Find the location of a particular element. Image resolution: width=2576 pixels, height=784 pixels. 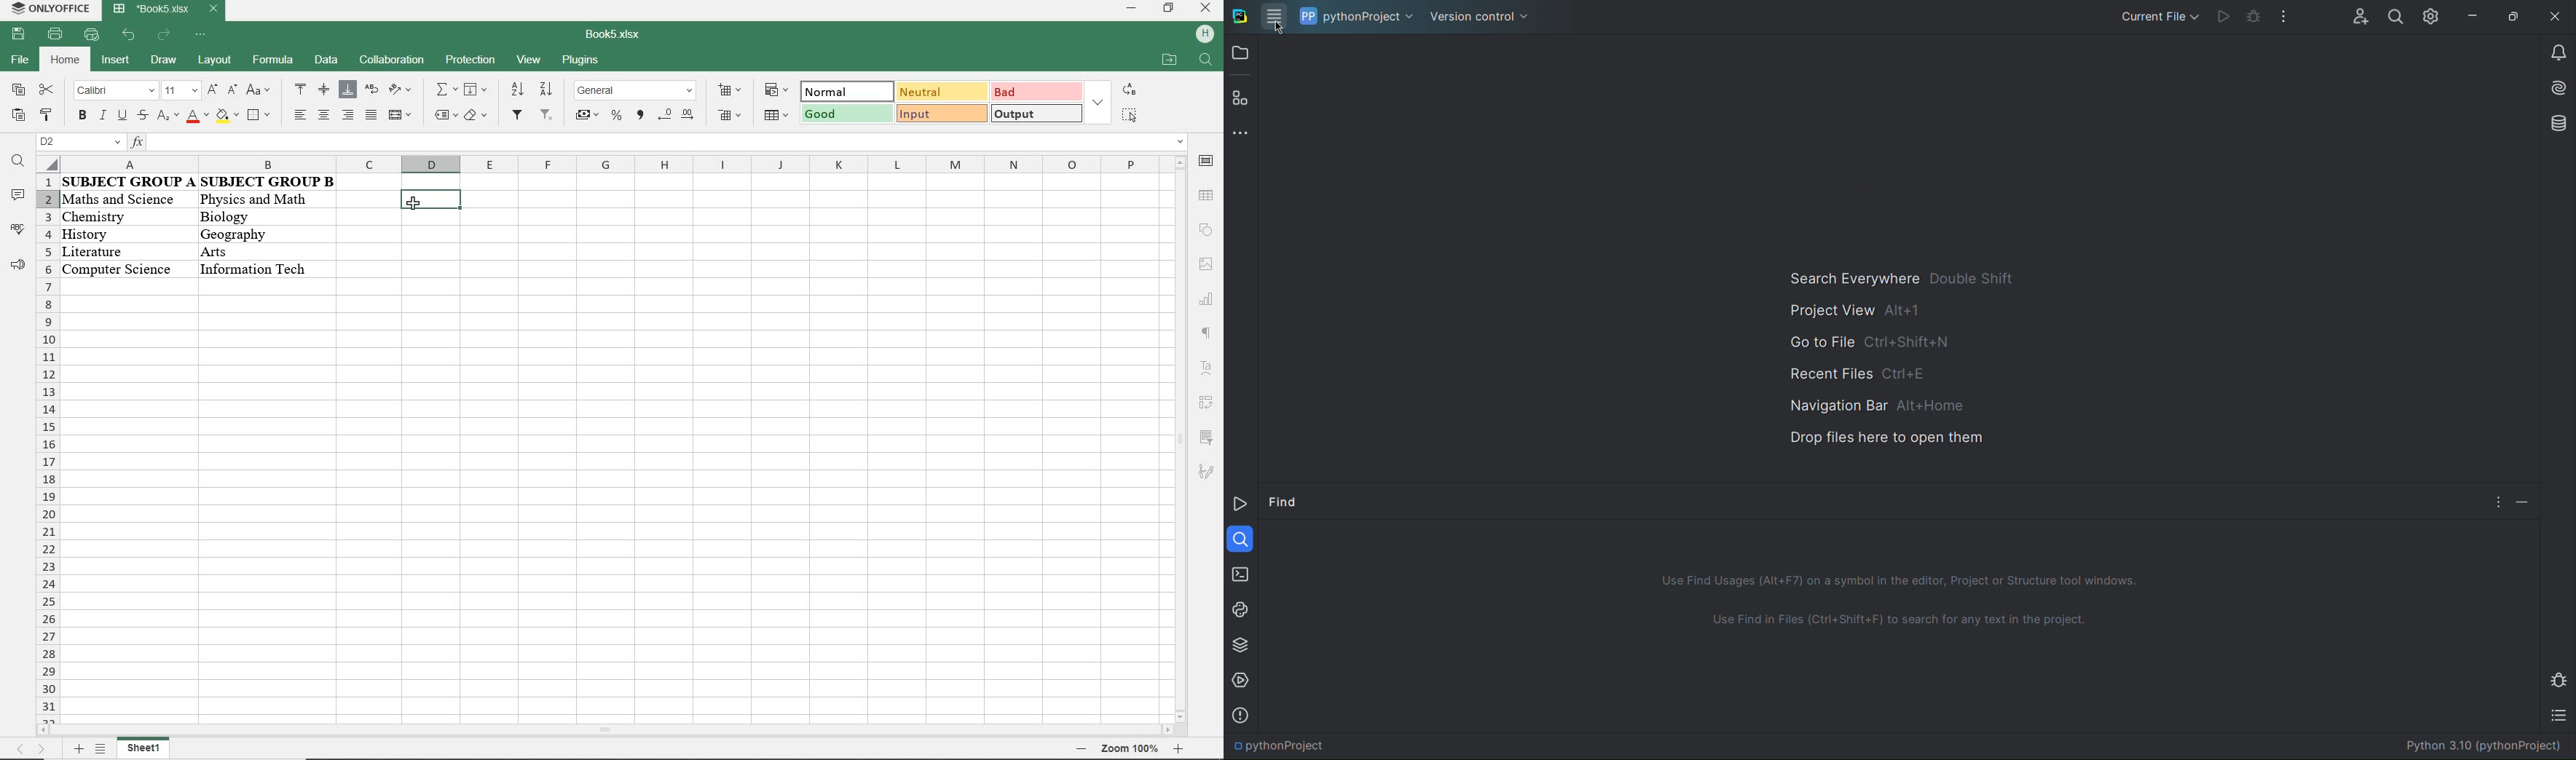

increment font size is located at coordinates (210, 91).